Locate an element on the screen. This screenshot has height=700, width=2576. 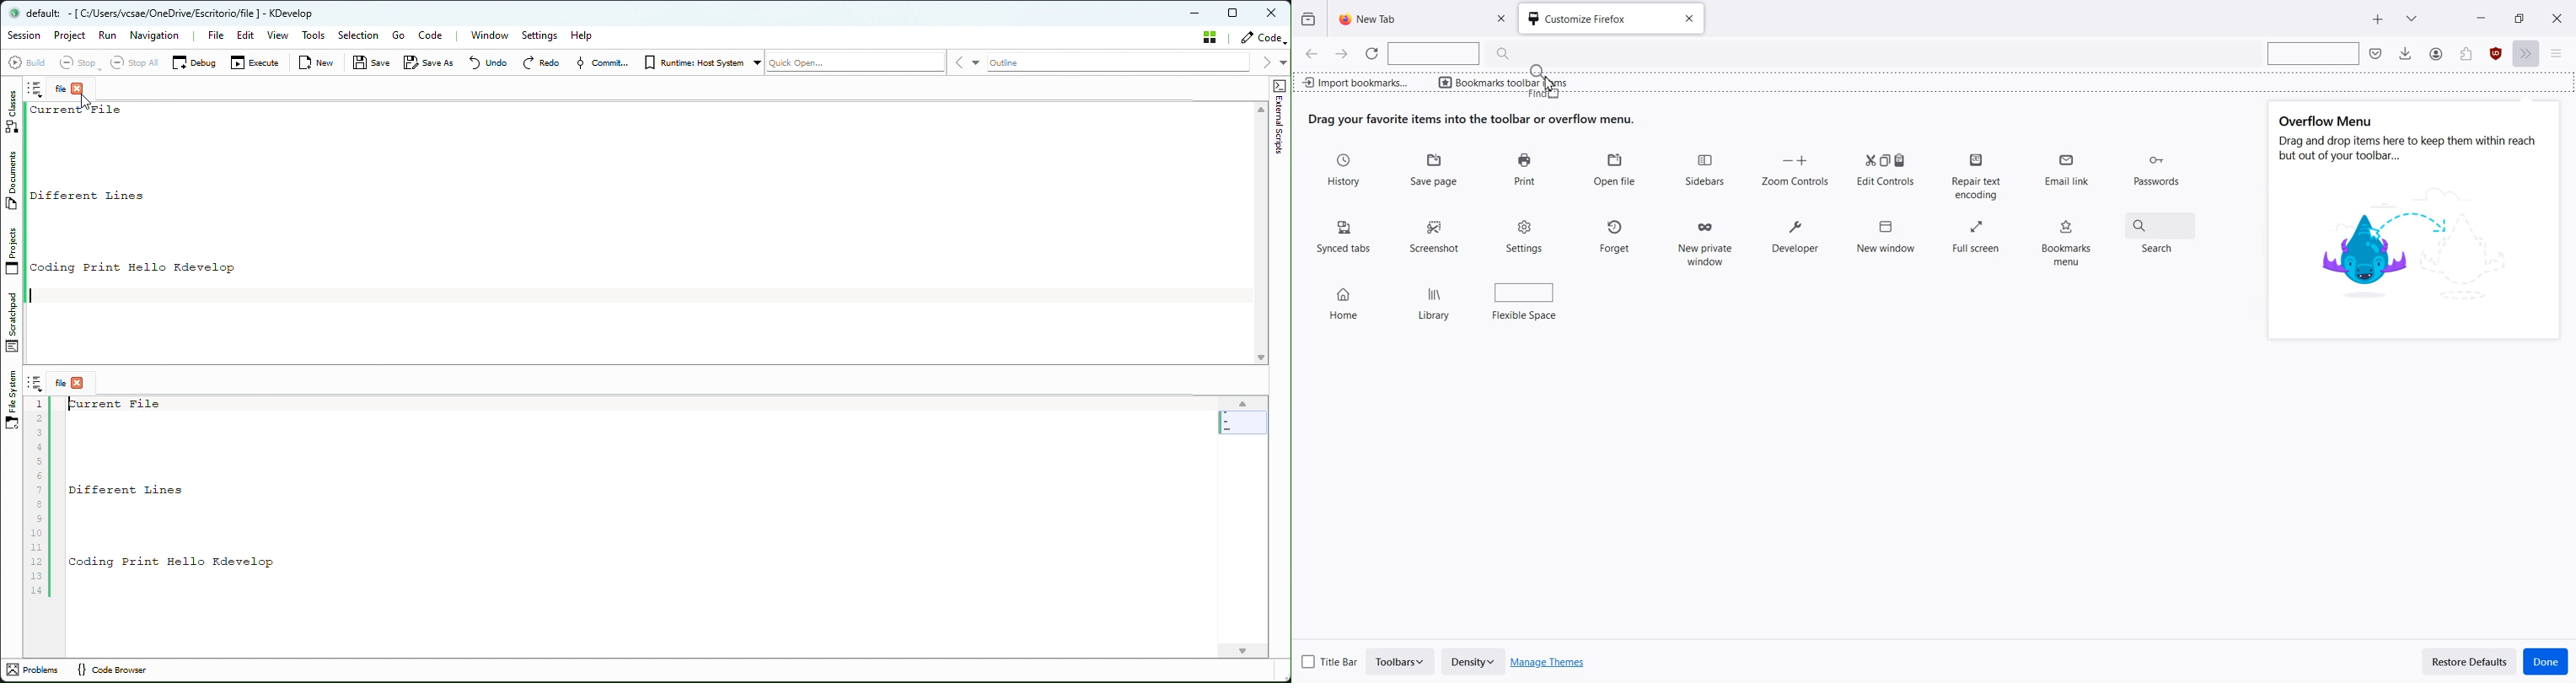
Stop all is located at coordinates (136, 63).